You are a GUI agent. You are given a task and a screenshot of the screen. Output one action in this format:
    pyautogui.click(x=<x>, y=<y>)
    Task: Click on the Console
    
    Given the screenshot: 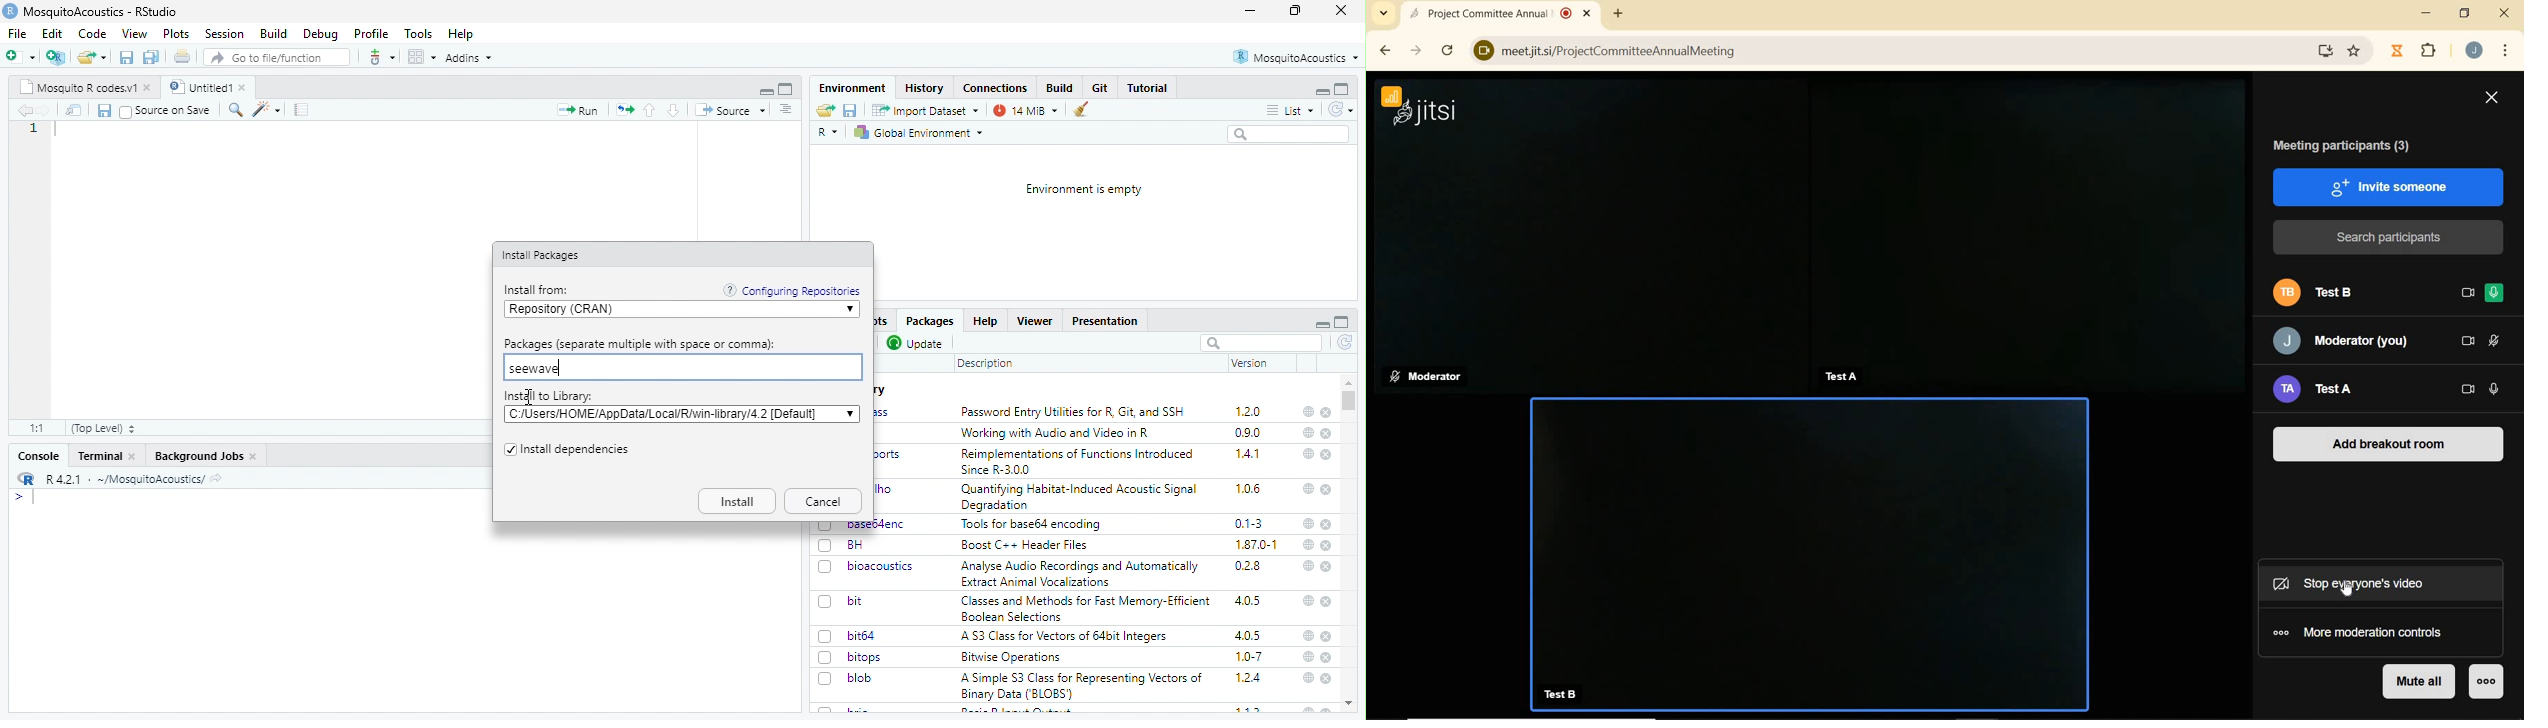 What is the action you would take?
    pyautogui.click(x=40, y=456)
    